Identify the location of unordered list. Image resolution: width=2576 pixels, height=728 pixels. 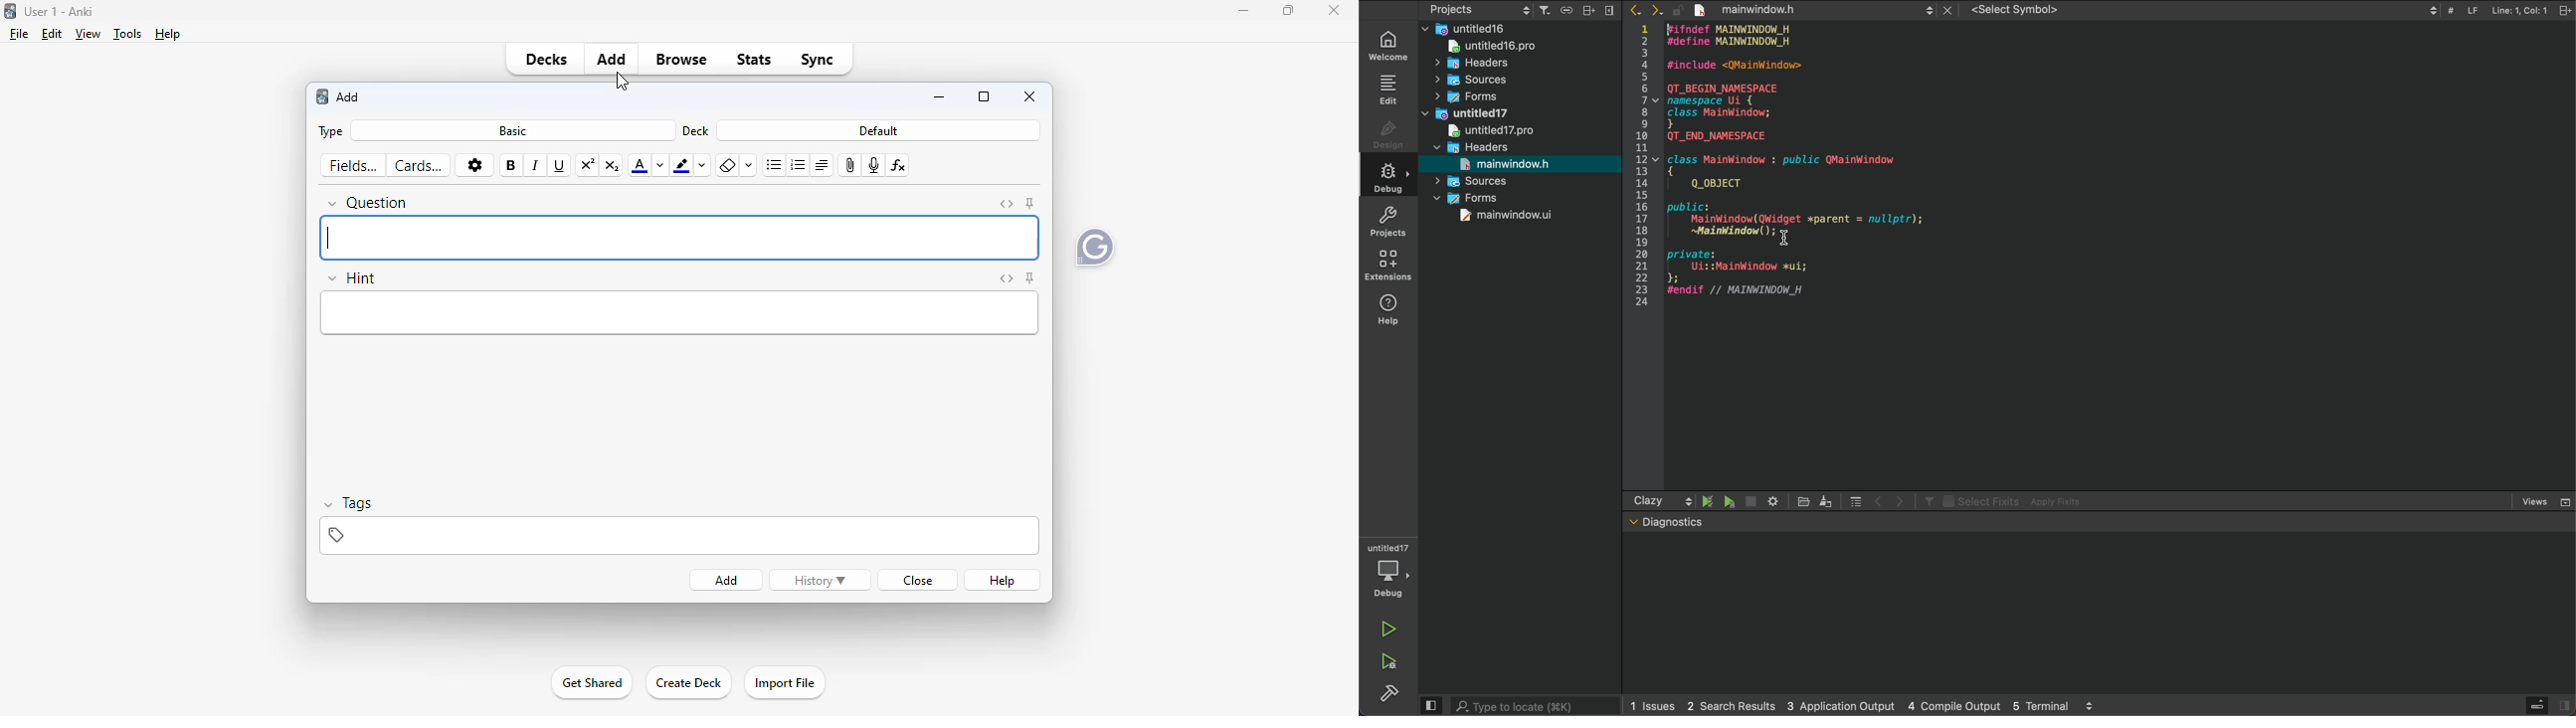
(774, 166).